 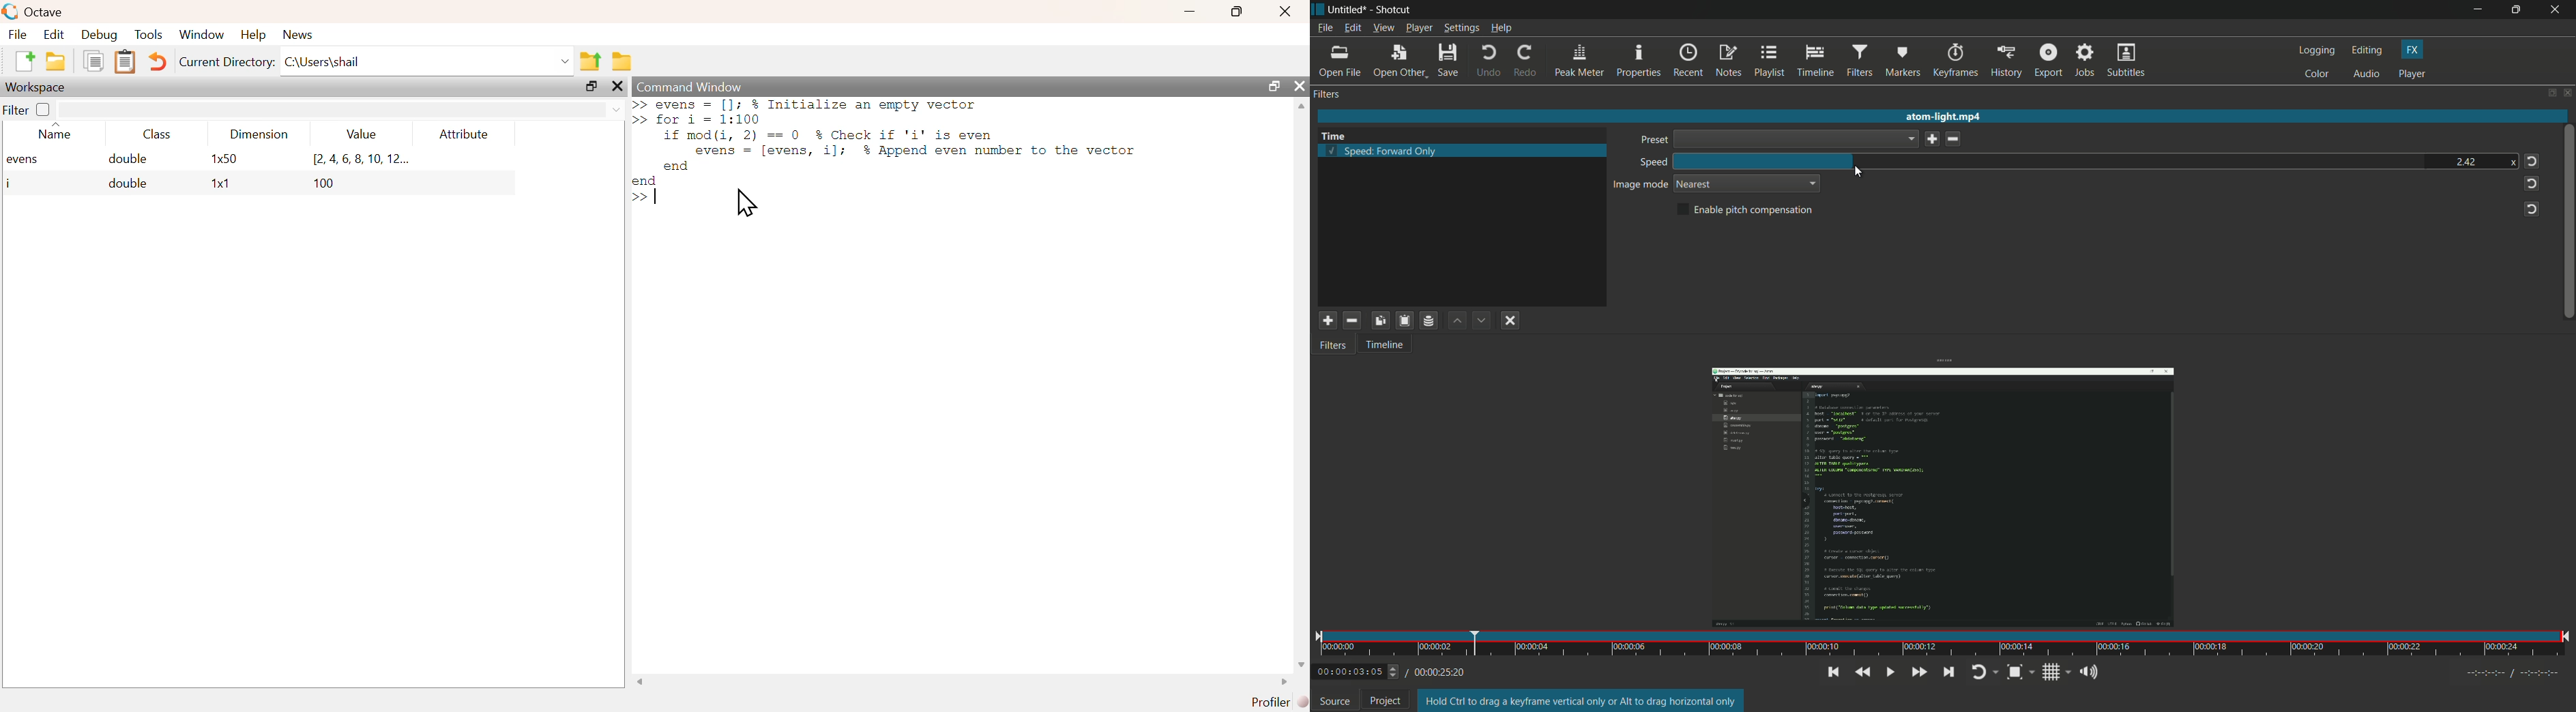 What do you see at coordinates (2088, 673) in the screenshot?
I see `show volume  control` at bounding box center [2088, 673].